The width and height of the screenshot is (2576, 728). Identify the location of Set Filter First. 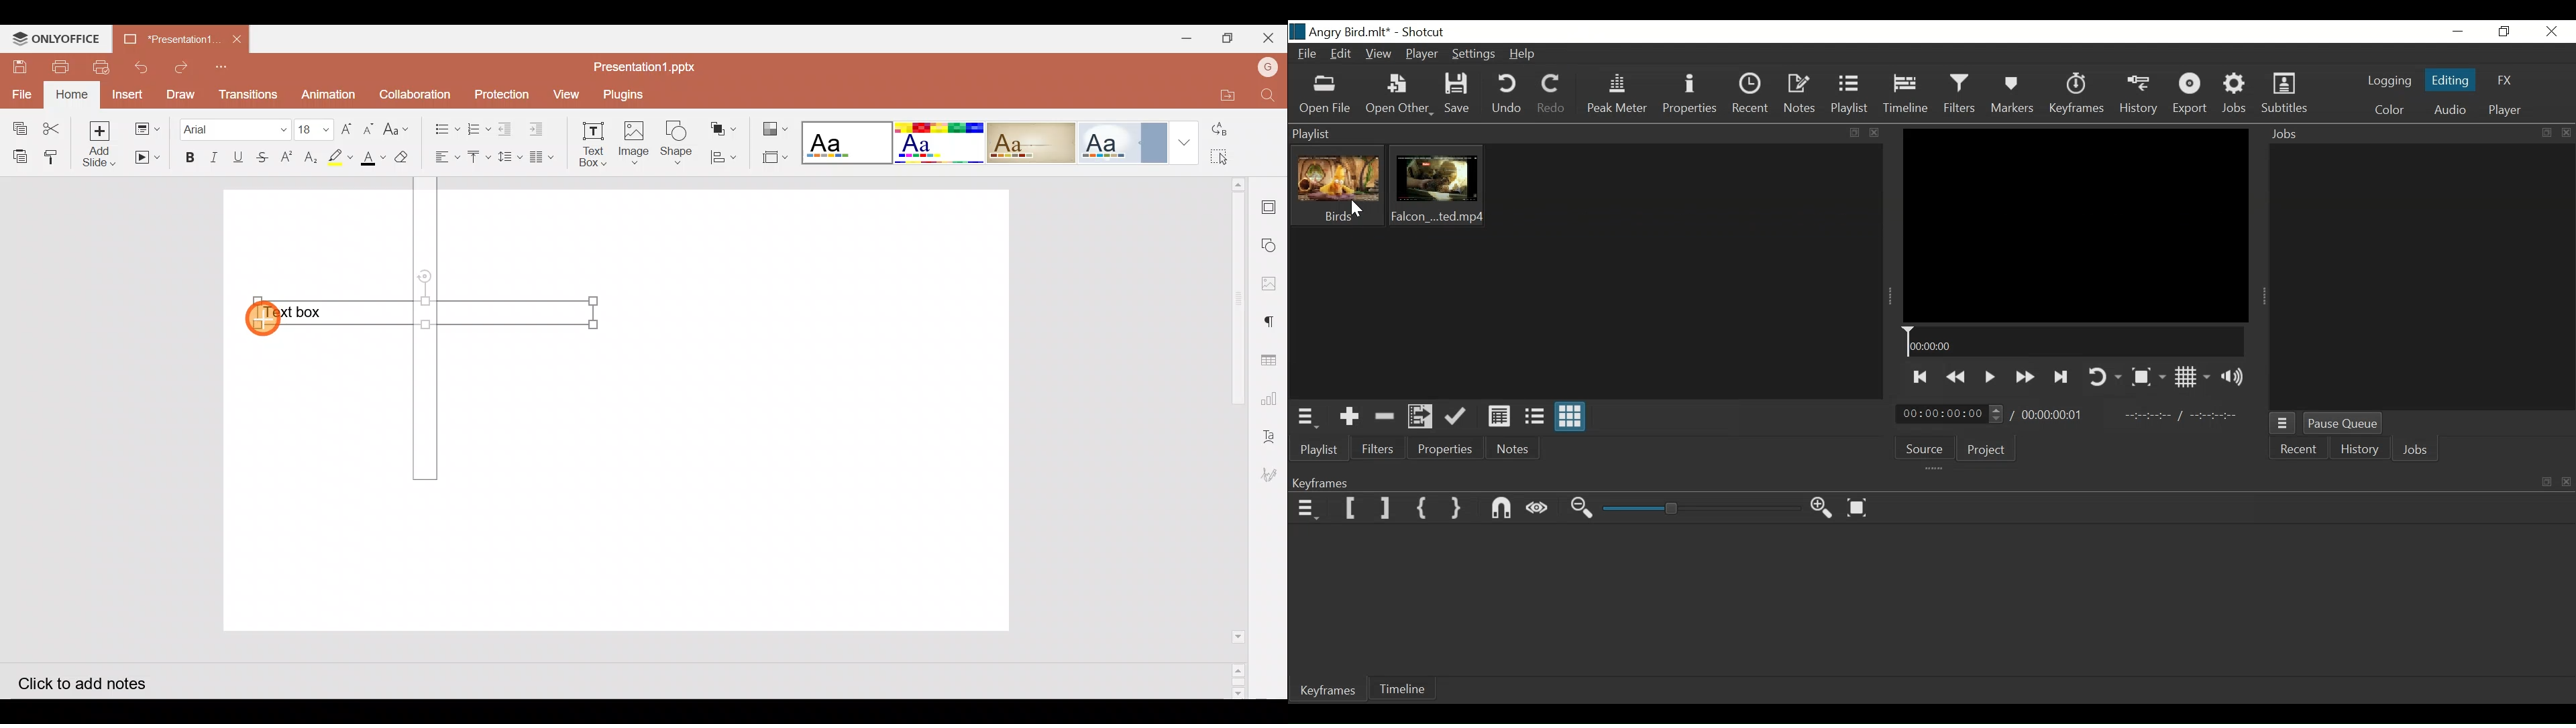
(1350, 509).